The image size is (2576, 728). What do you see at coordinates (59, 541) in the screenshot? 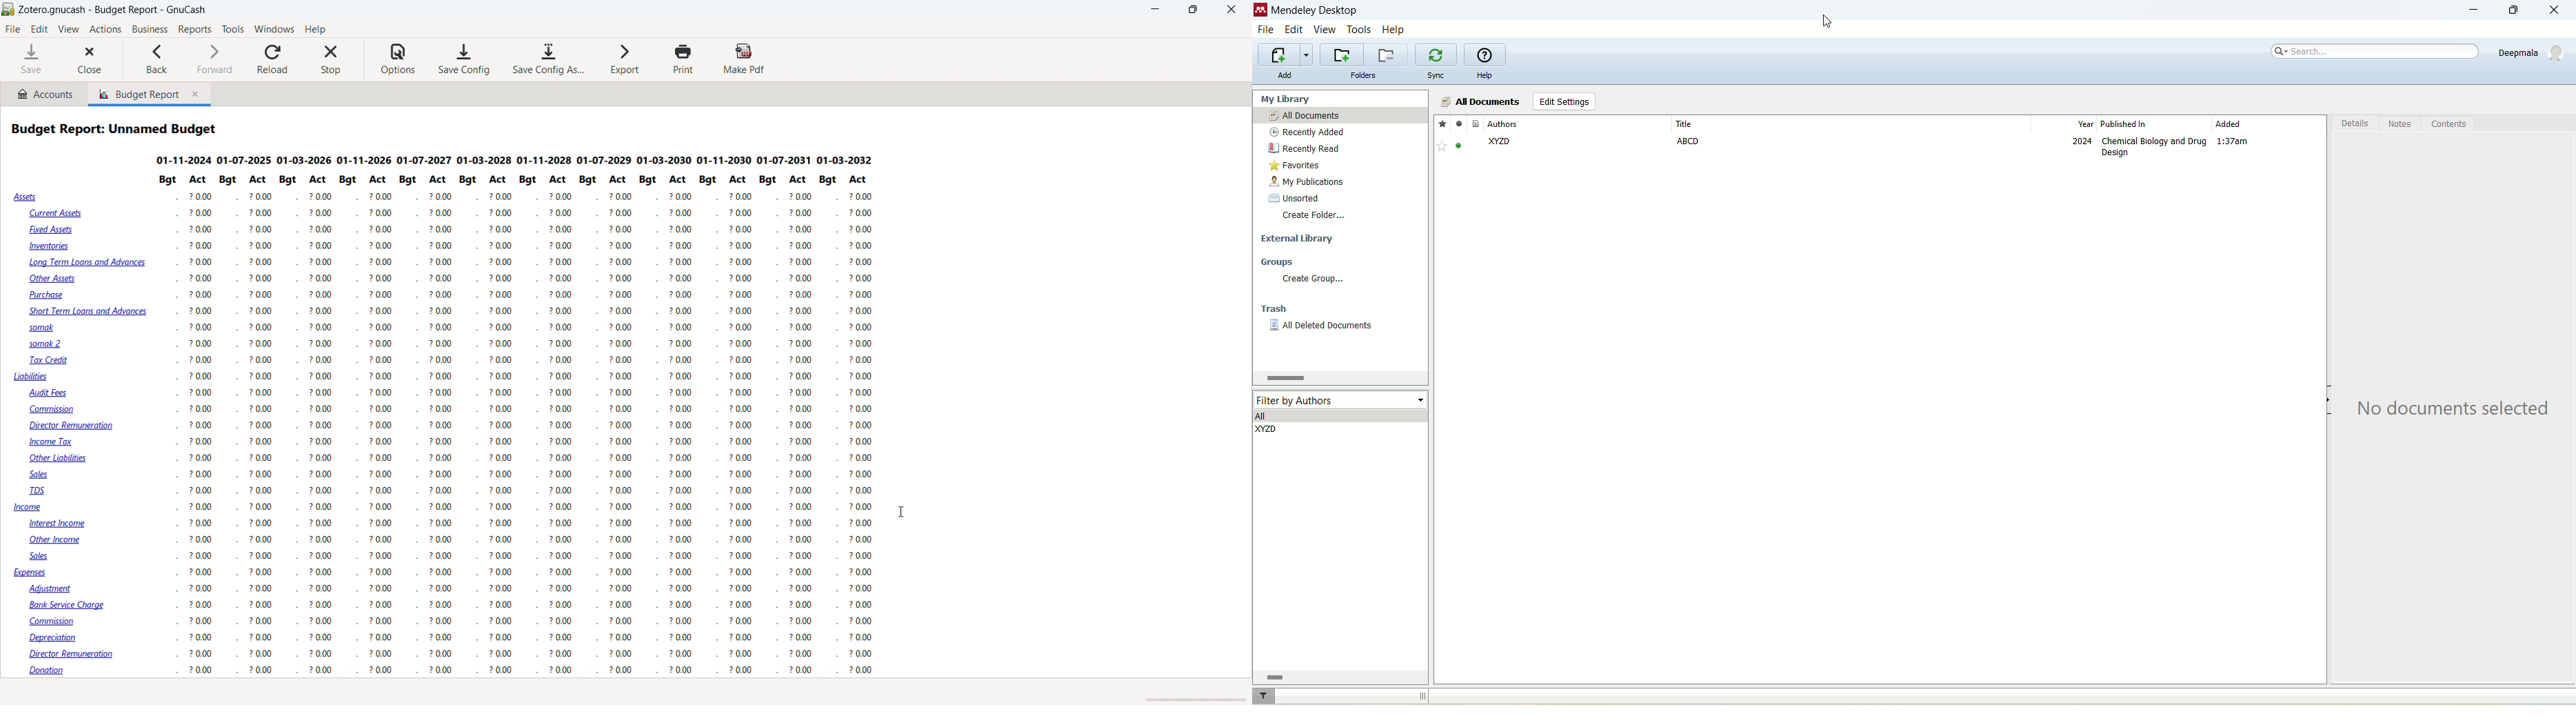
I see `Other Income` at bounding box center [59, 541].